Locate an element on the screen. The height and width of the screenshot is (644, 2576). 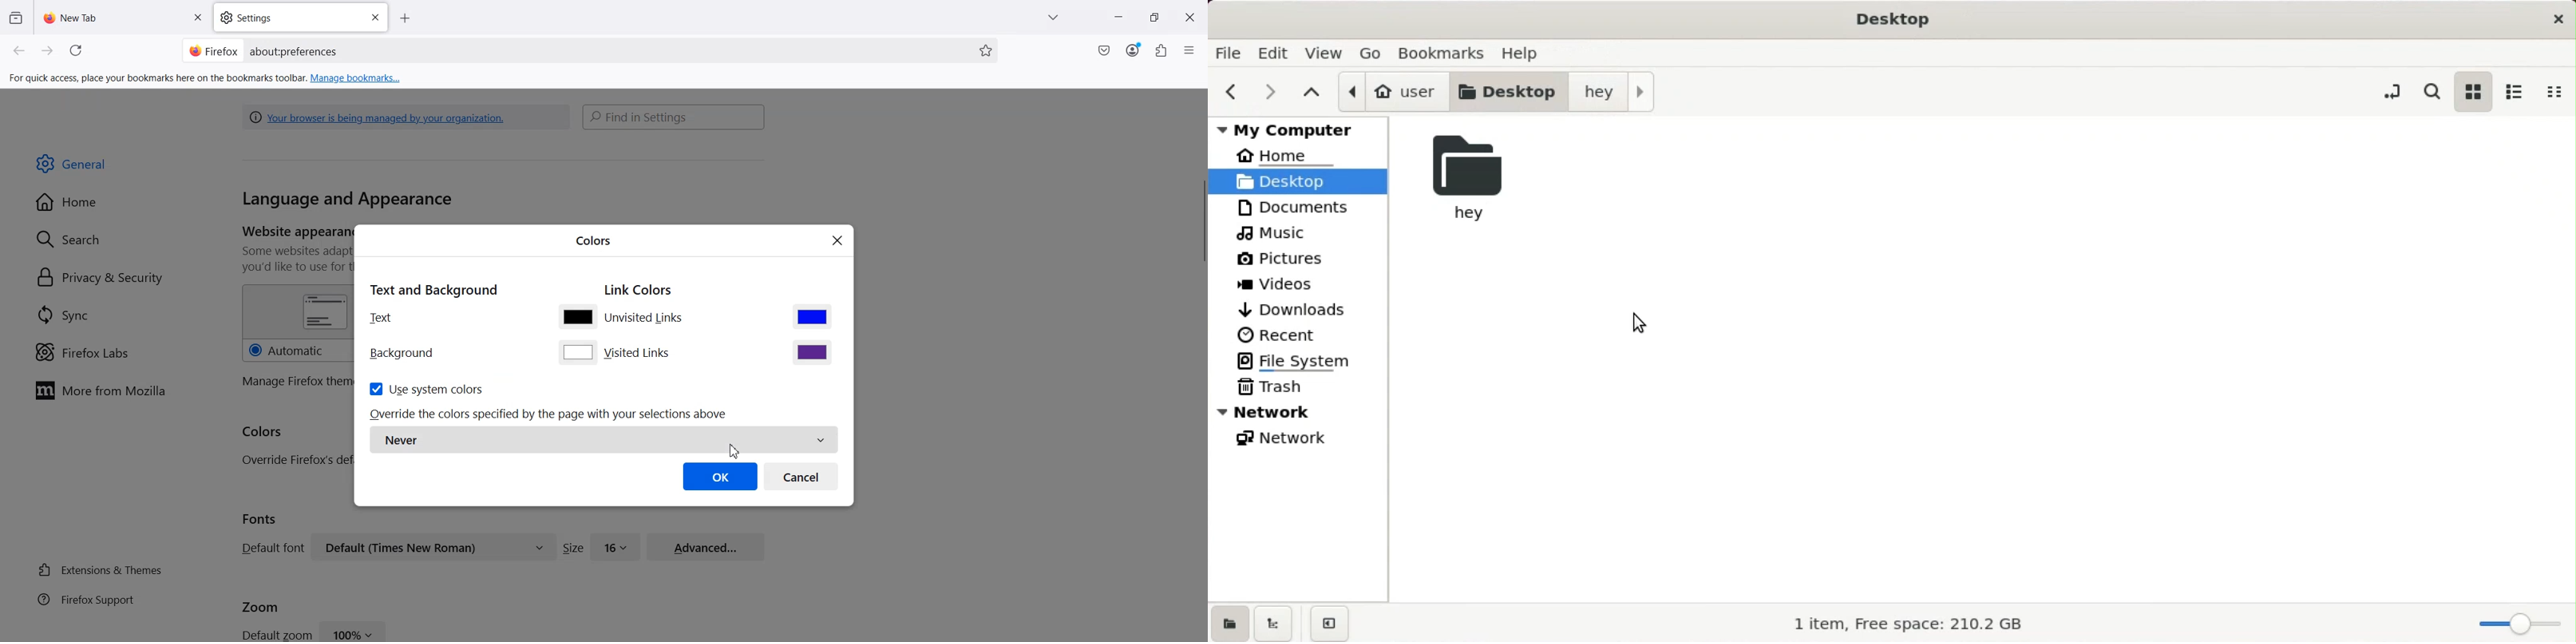
Close is located at coordinates (838, 242).